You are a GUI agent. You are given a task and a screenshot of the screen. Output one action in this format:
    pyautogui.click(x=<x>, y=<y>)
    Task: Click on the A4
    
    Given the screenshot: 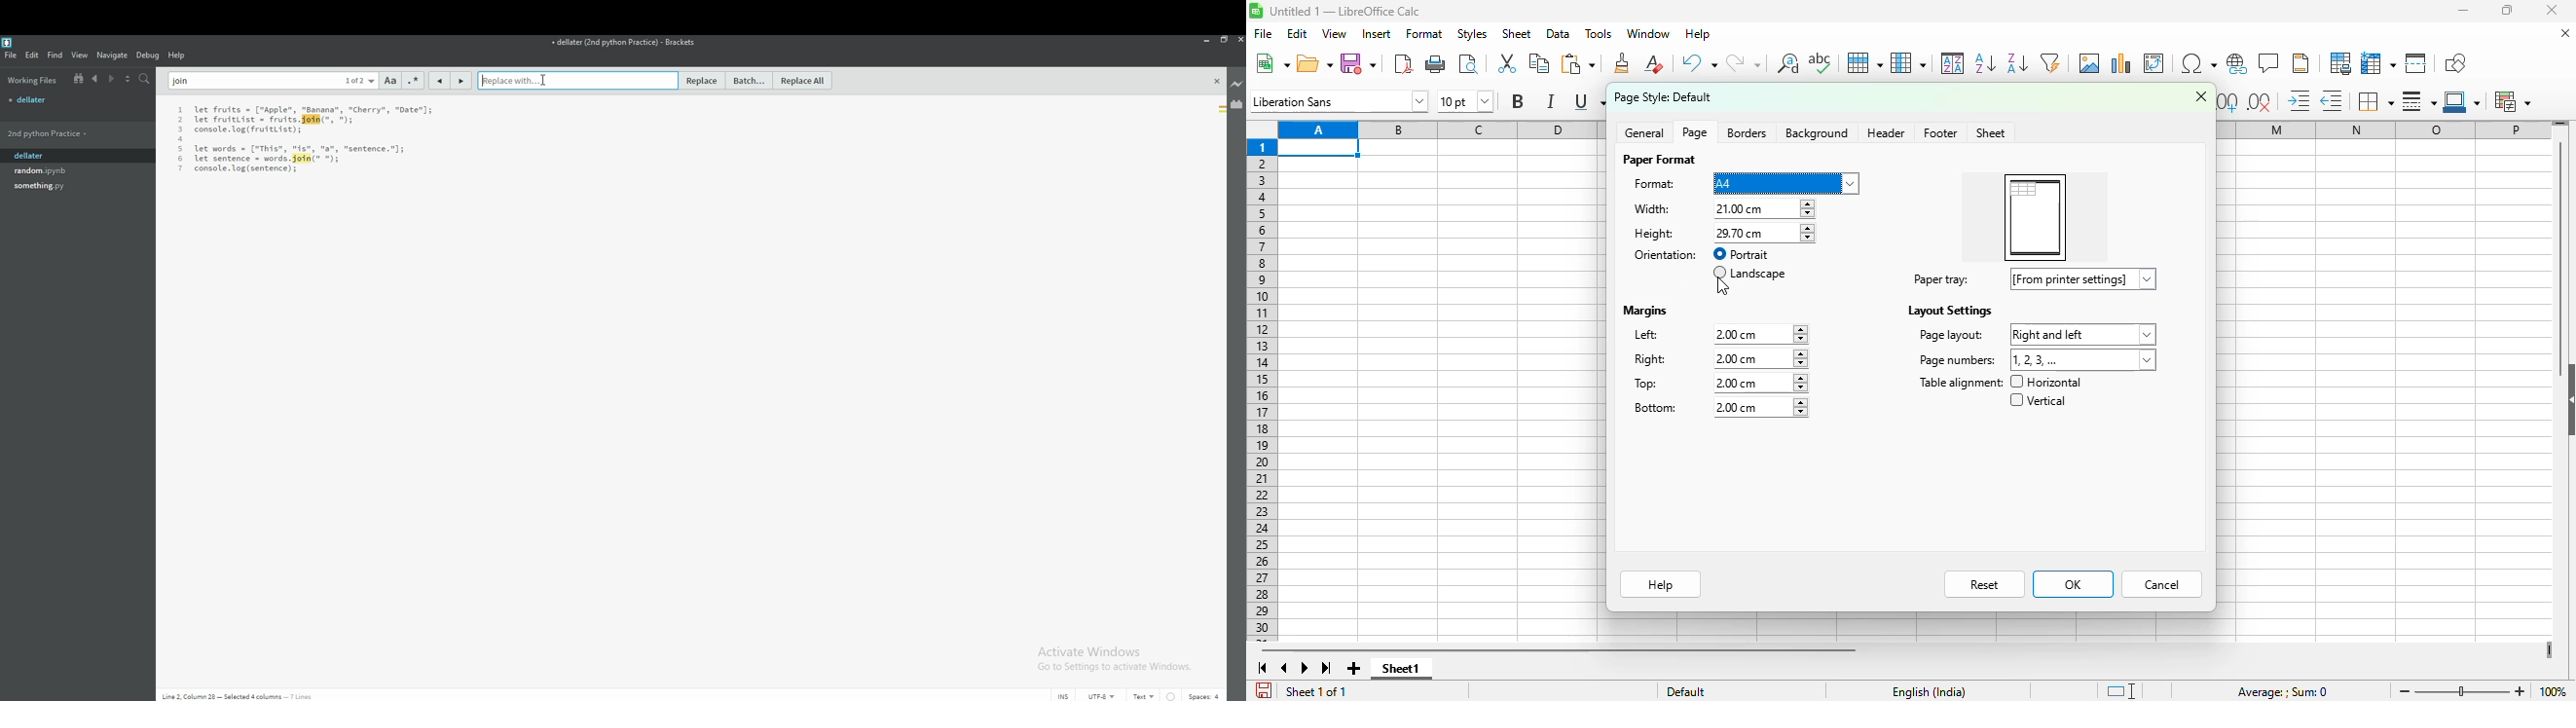 What is the action you would take?
    pyautogui.click(x=1785, y=184)
    